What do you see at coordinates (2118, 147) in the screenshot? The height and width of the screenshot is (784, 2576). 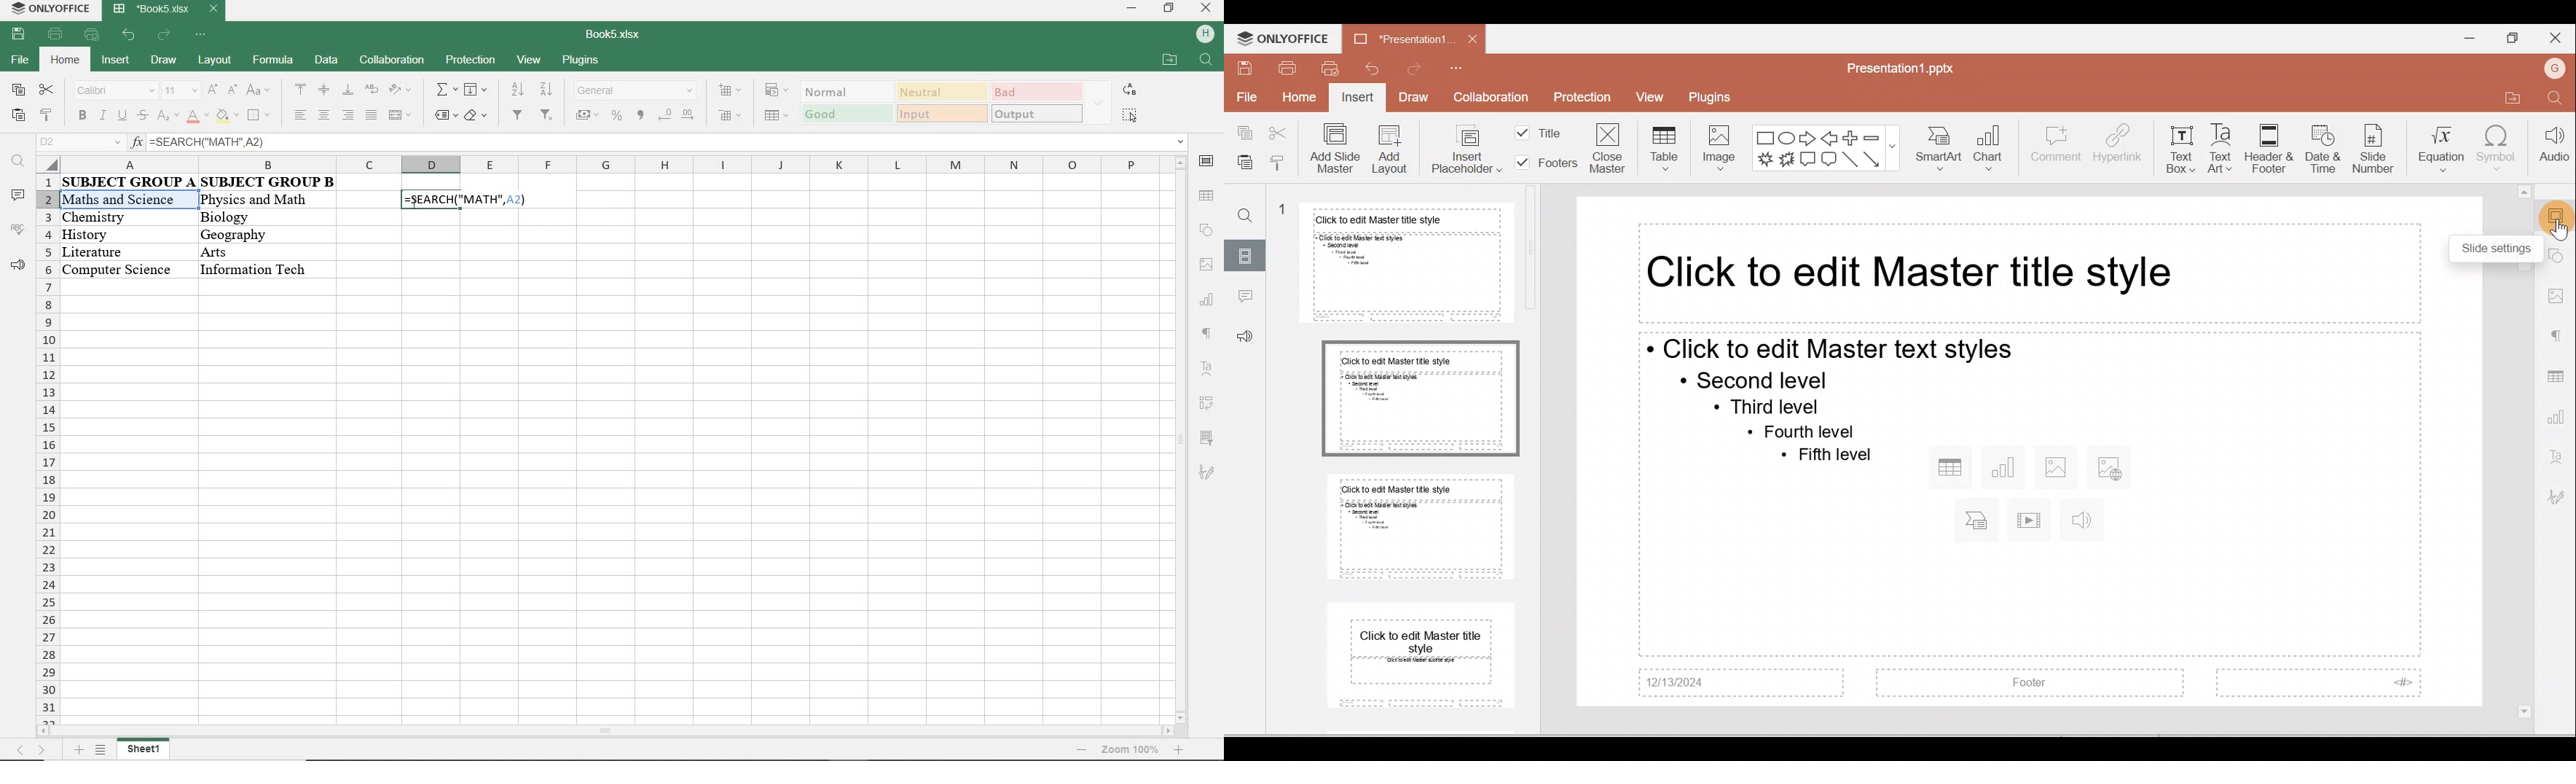 I see `Hyperlink` at bounding box center [2118, 147].